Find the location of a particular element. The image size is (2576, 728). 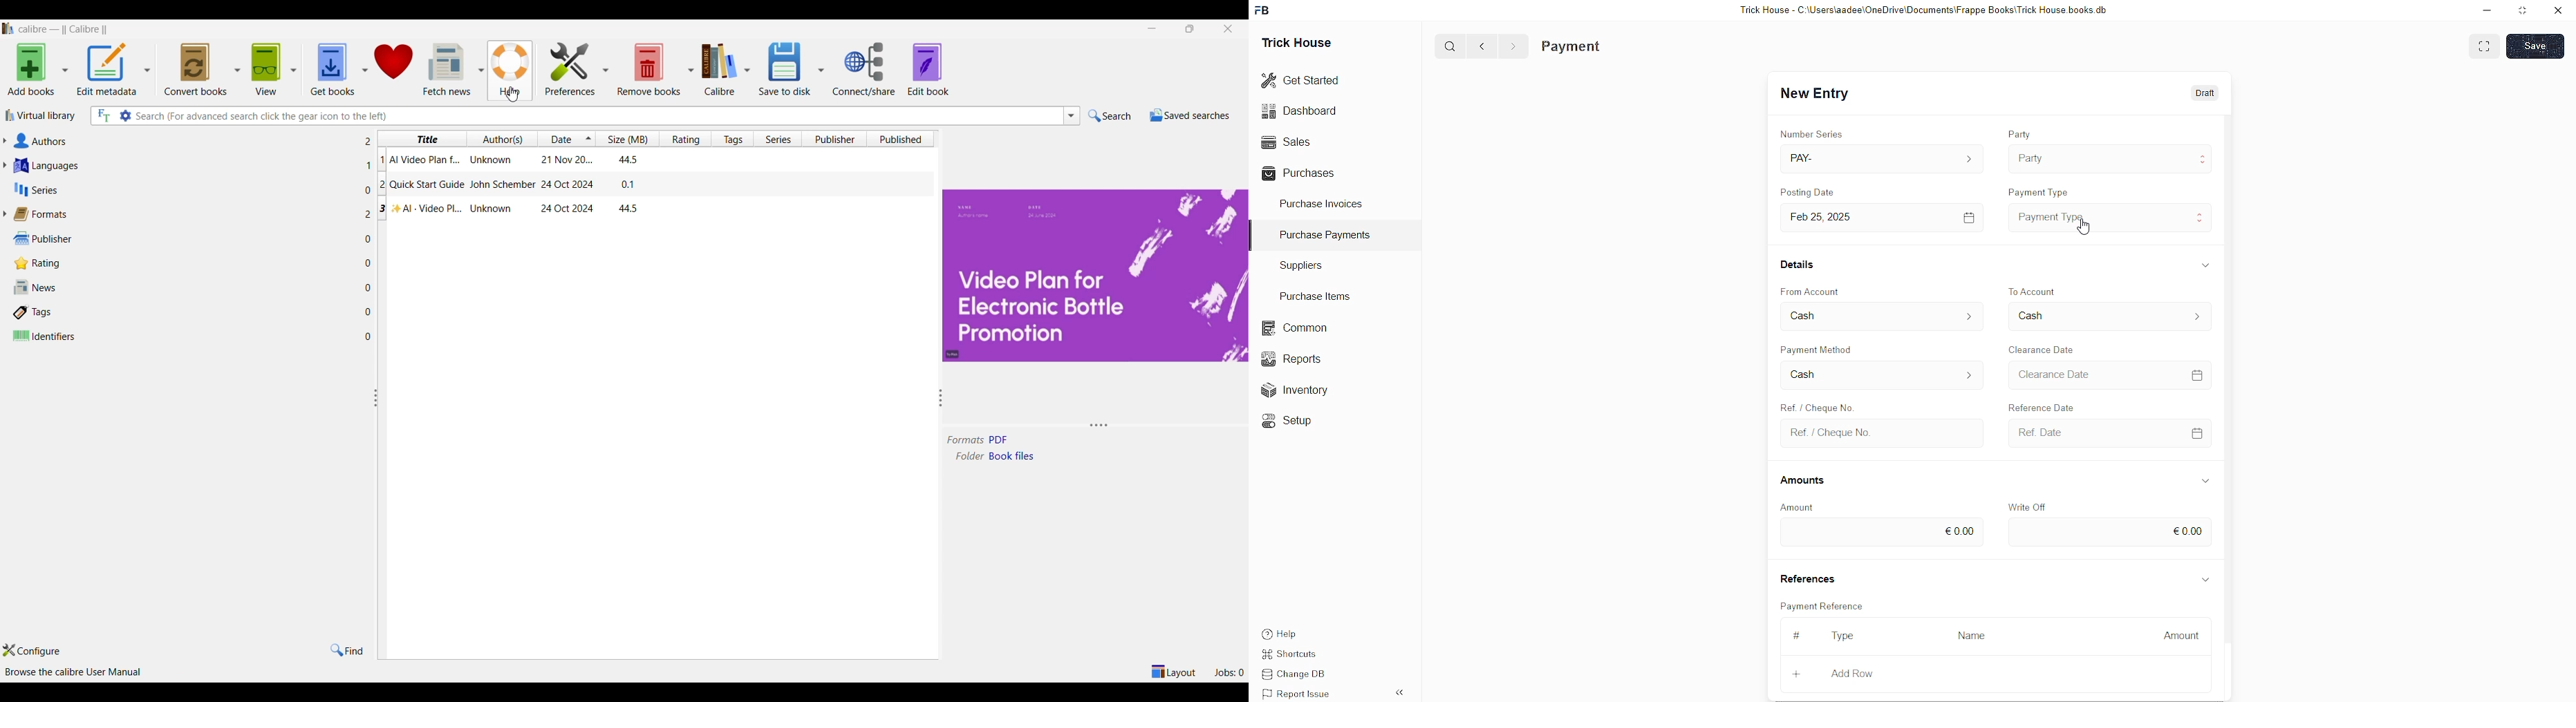

Clos interface is located at coordinates (1229, 29).